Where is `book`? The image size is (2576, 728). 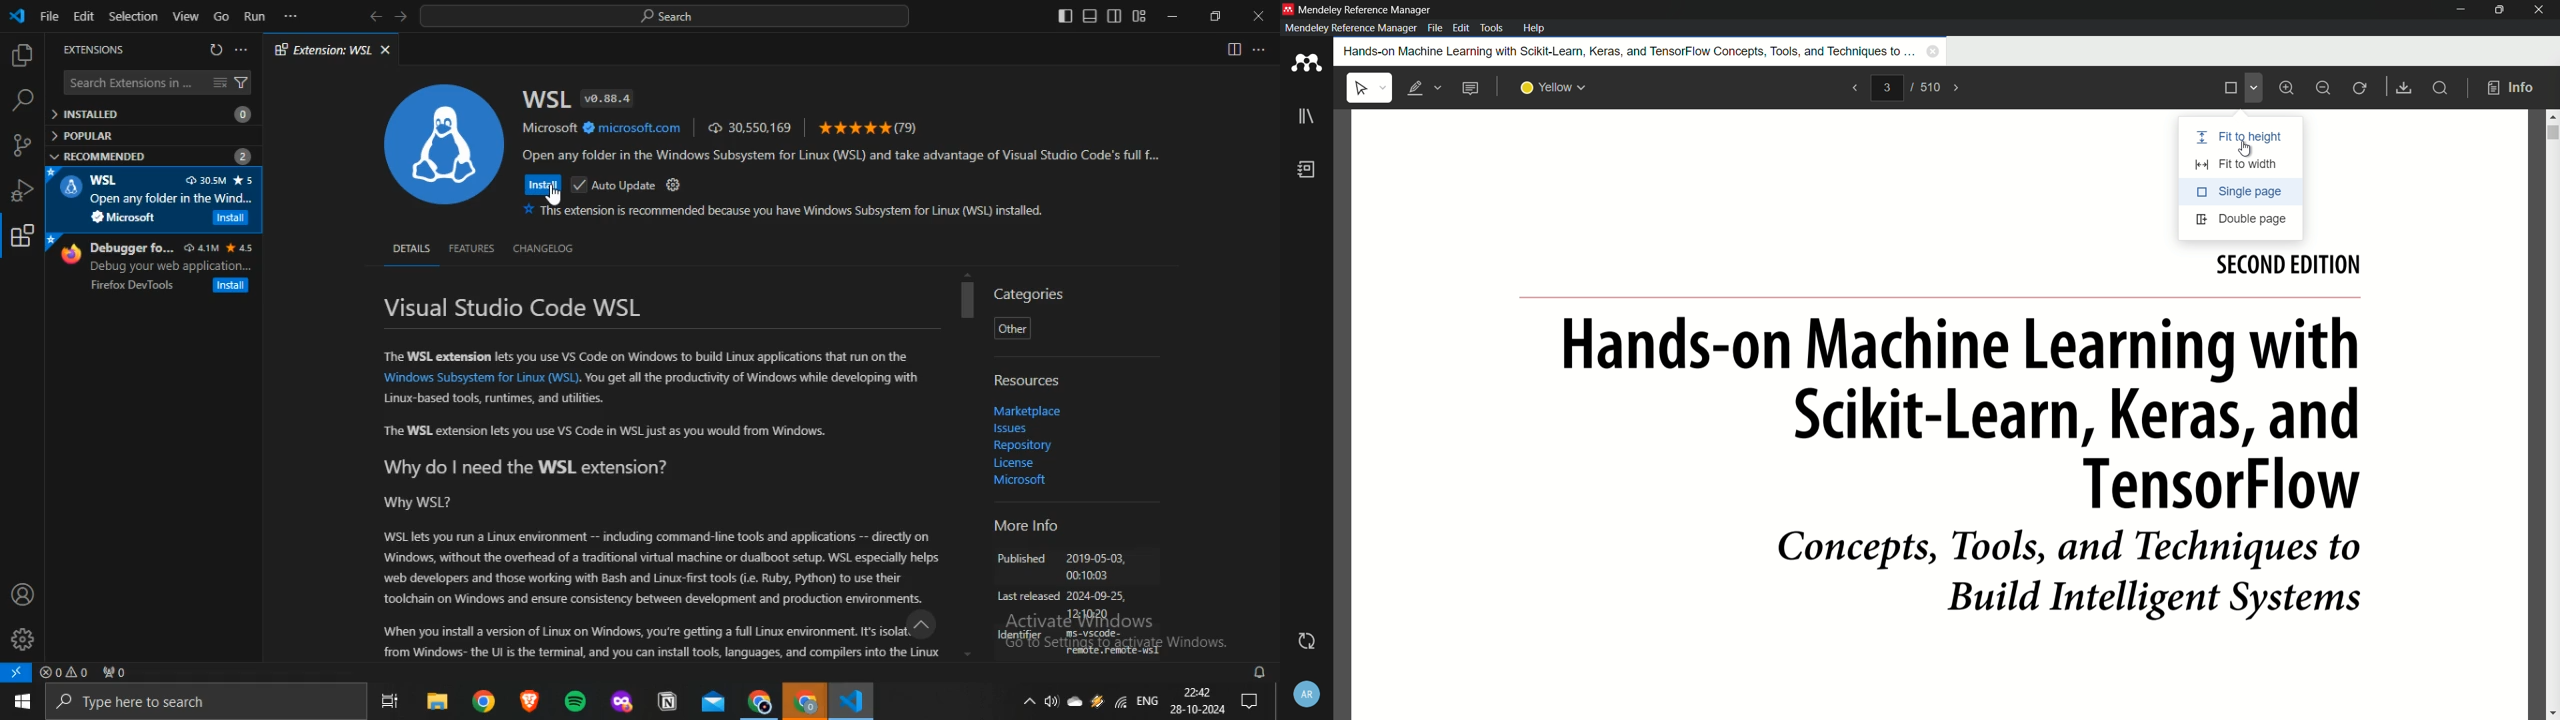 book is located at coordinates (1307, 169).